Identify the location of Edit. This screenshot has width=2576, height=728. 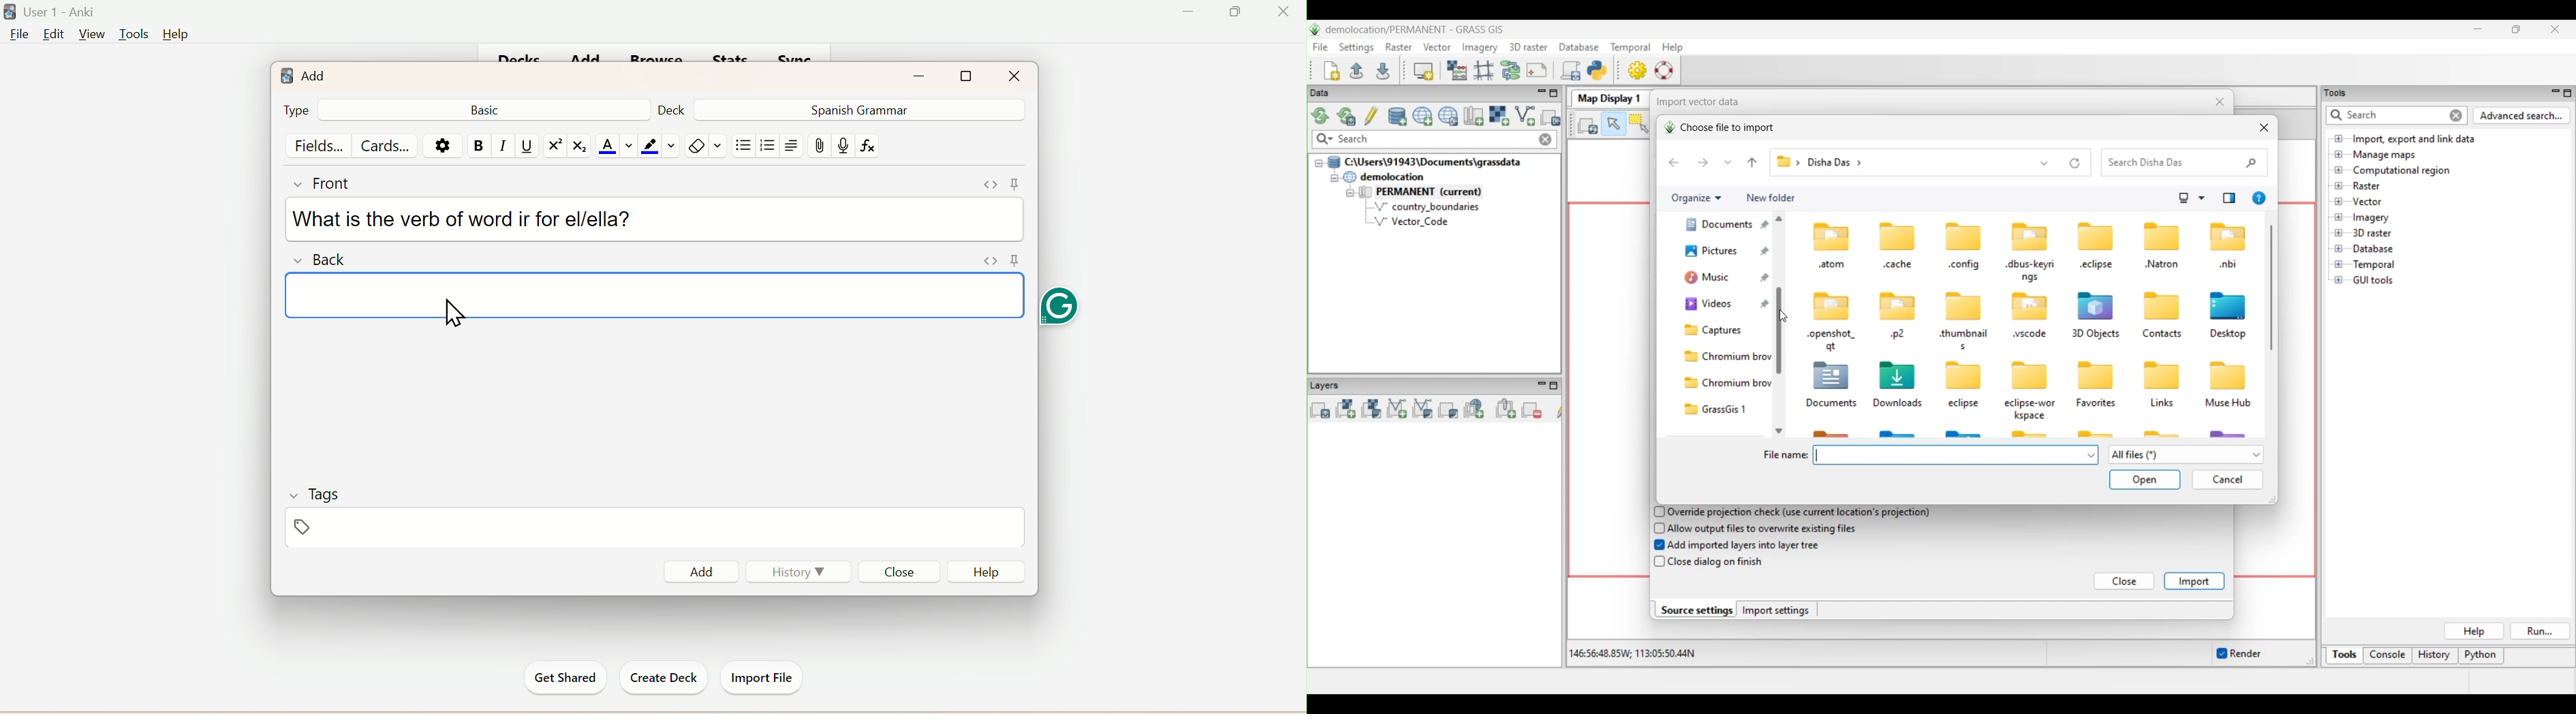
(52, 35).